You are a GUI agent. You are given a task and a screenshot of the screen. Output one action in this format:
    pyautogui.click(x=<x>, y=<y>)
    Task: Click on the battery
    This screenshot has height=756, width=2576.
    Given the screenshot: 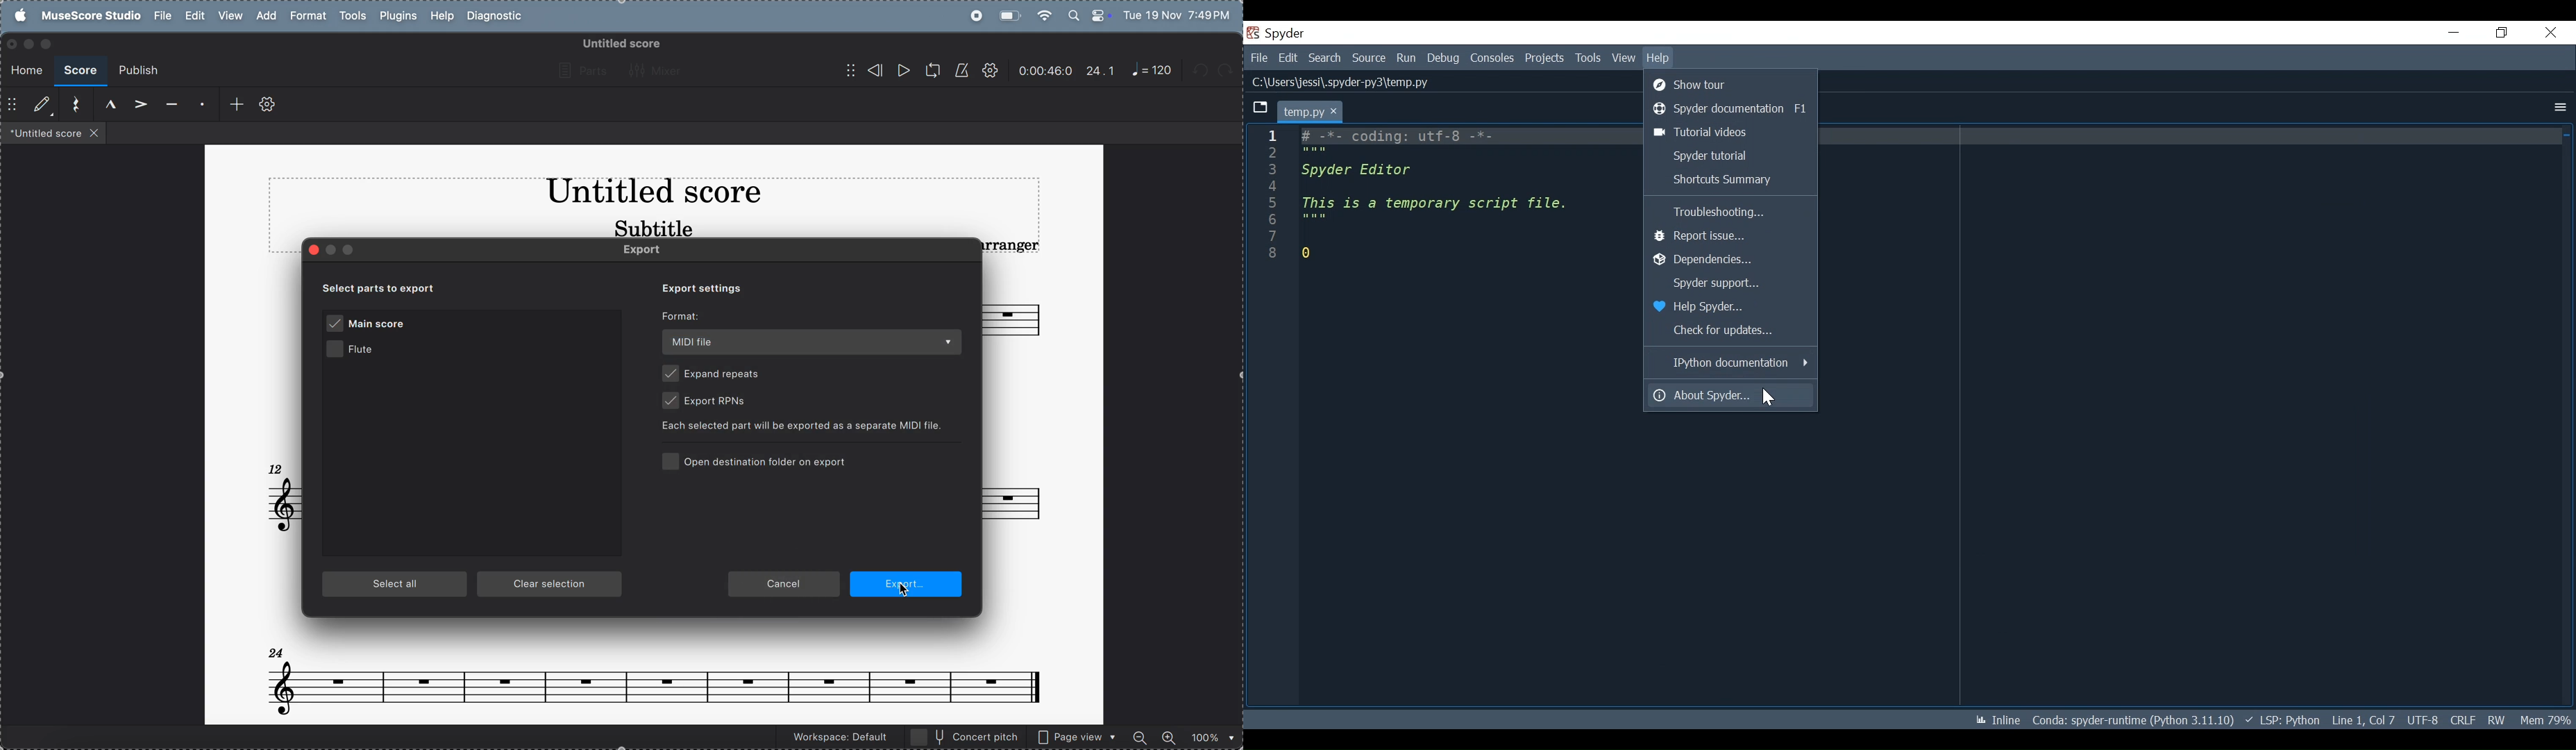 What is the action you would take?
    pyautogui.click(x=1009, y=14)
    